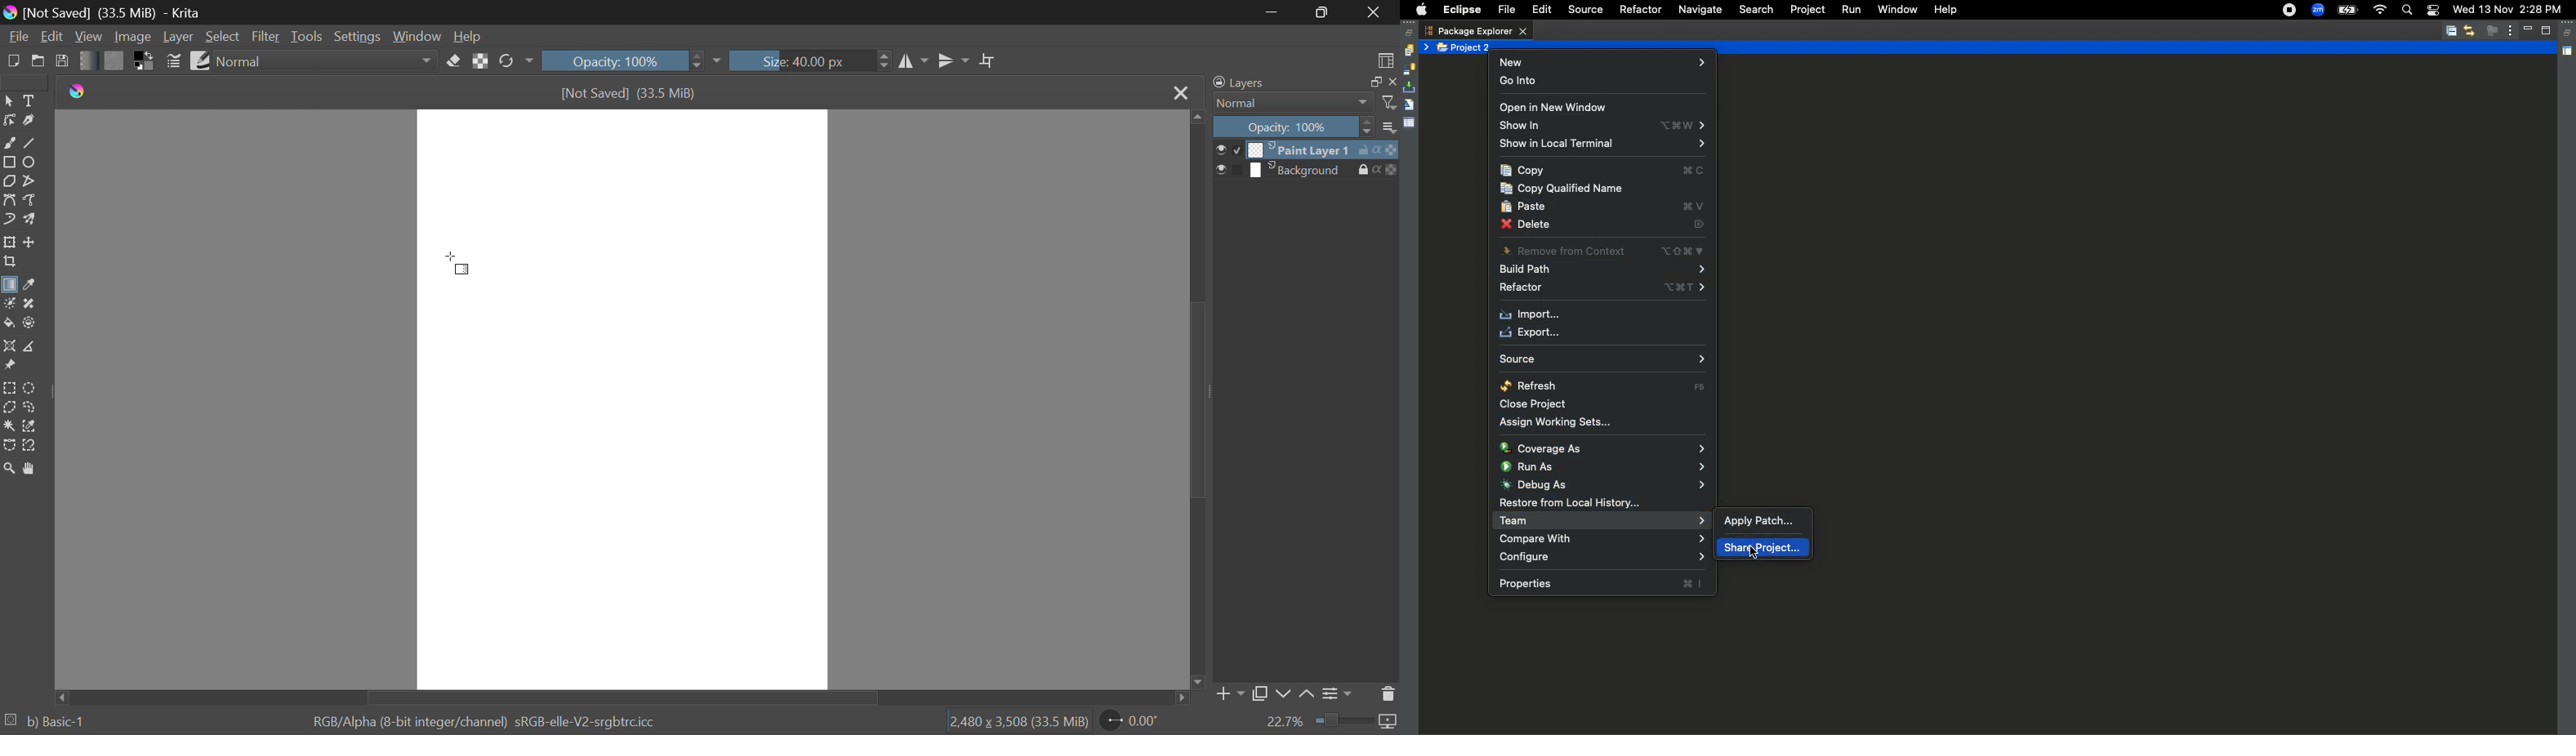 The height and width of the screenshot is (756, 2576). Describe the element at coordinates (1367, 170) in the screenshot. I see `lock` at that location.